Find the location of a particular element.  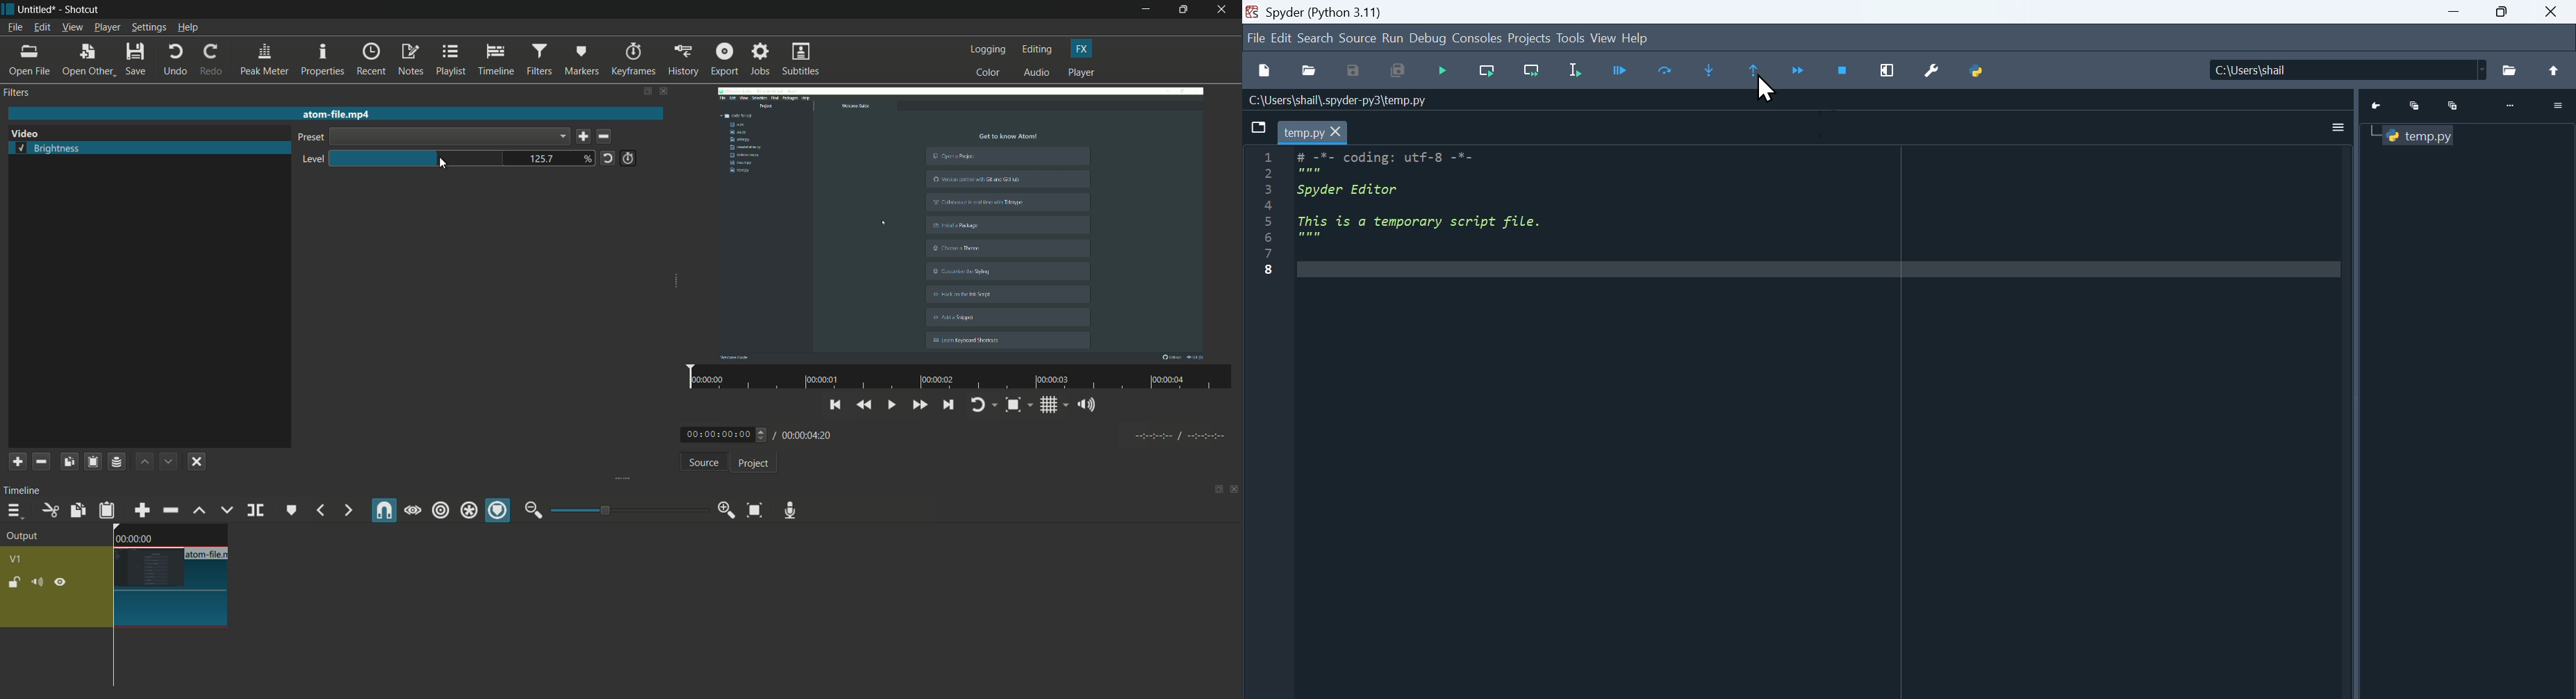

remove selected filter is located at coordinates (41, 461).